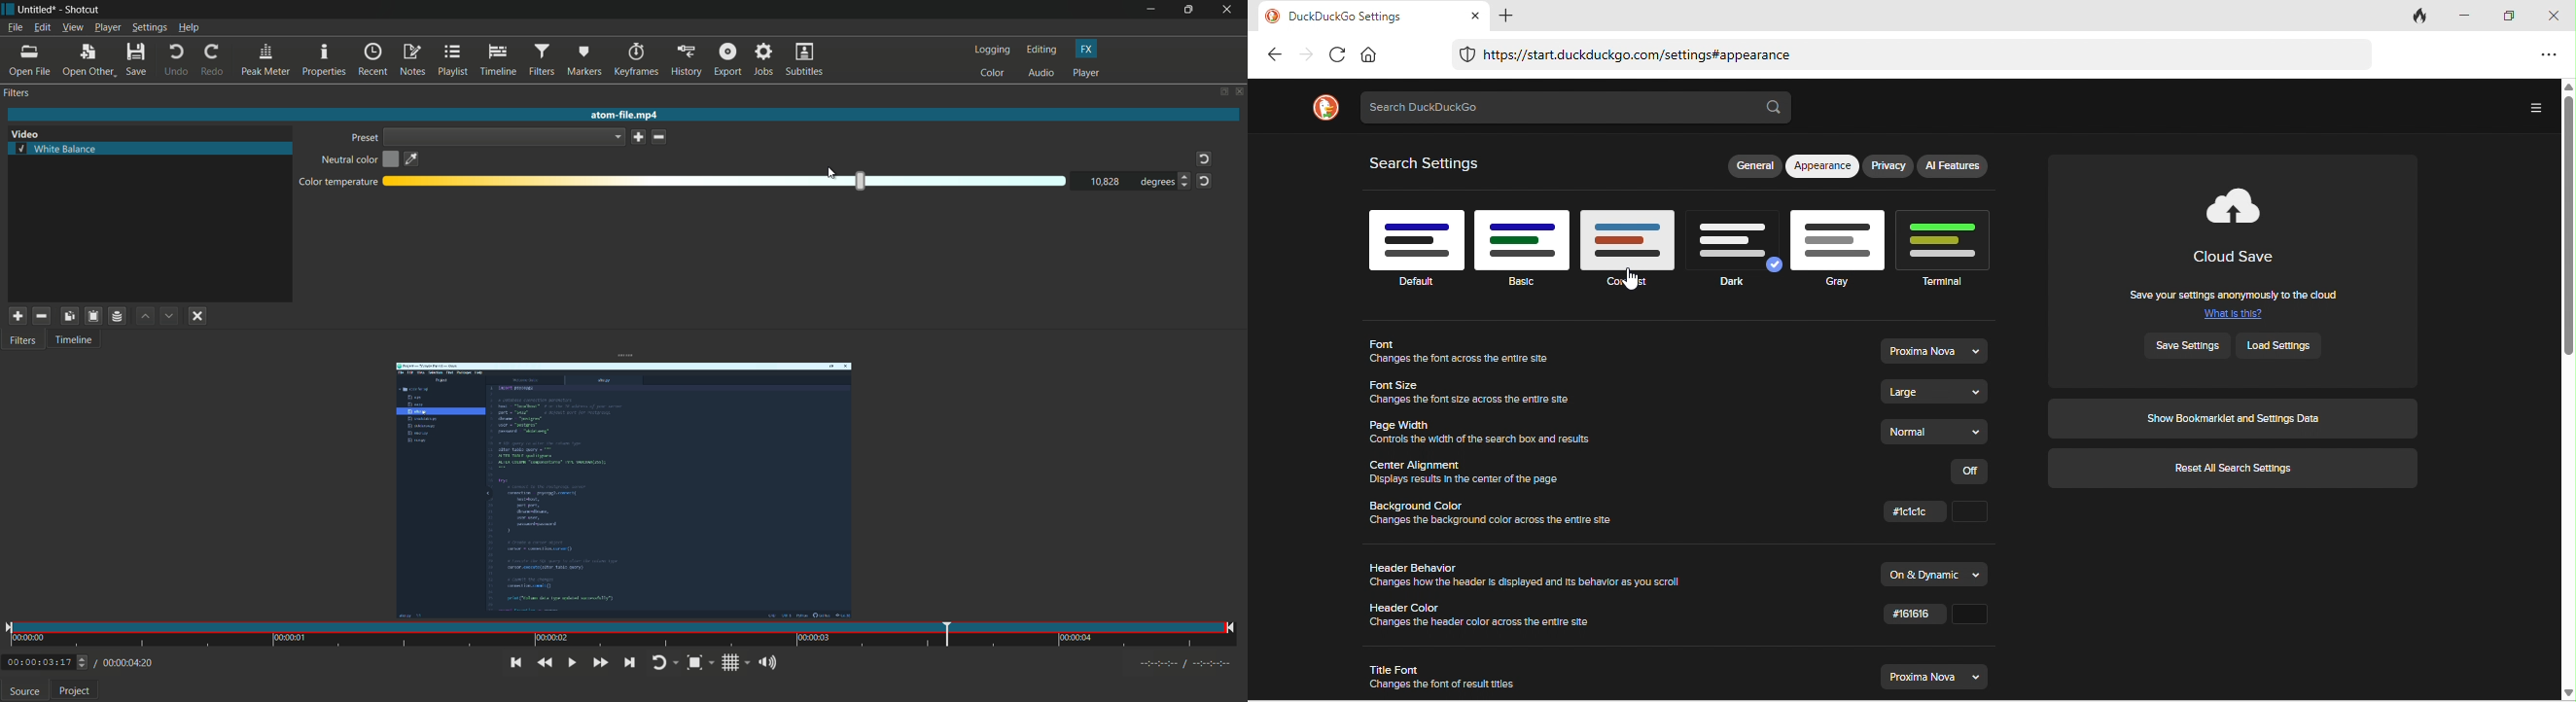 The image size is (2576, 728). What do you see at coordinates (92, 317) in the screenshot?
I see `save filter` at bounding box center [92, 317].